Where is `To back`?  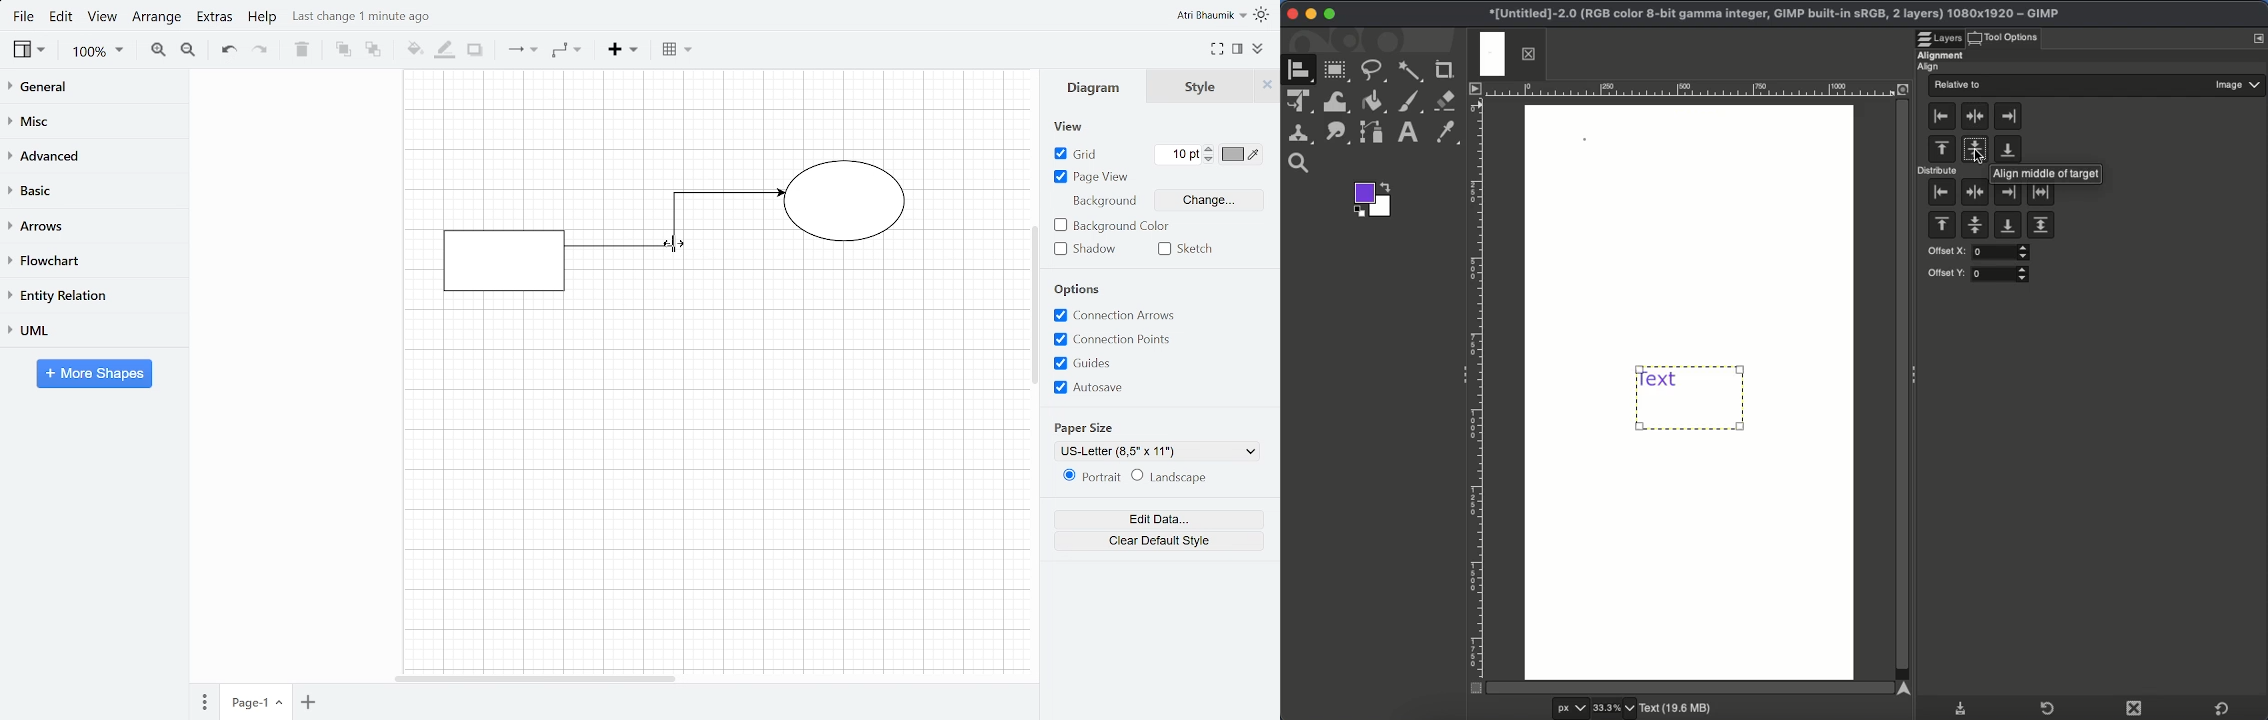
To back is located at coordinates (373, 50).